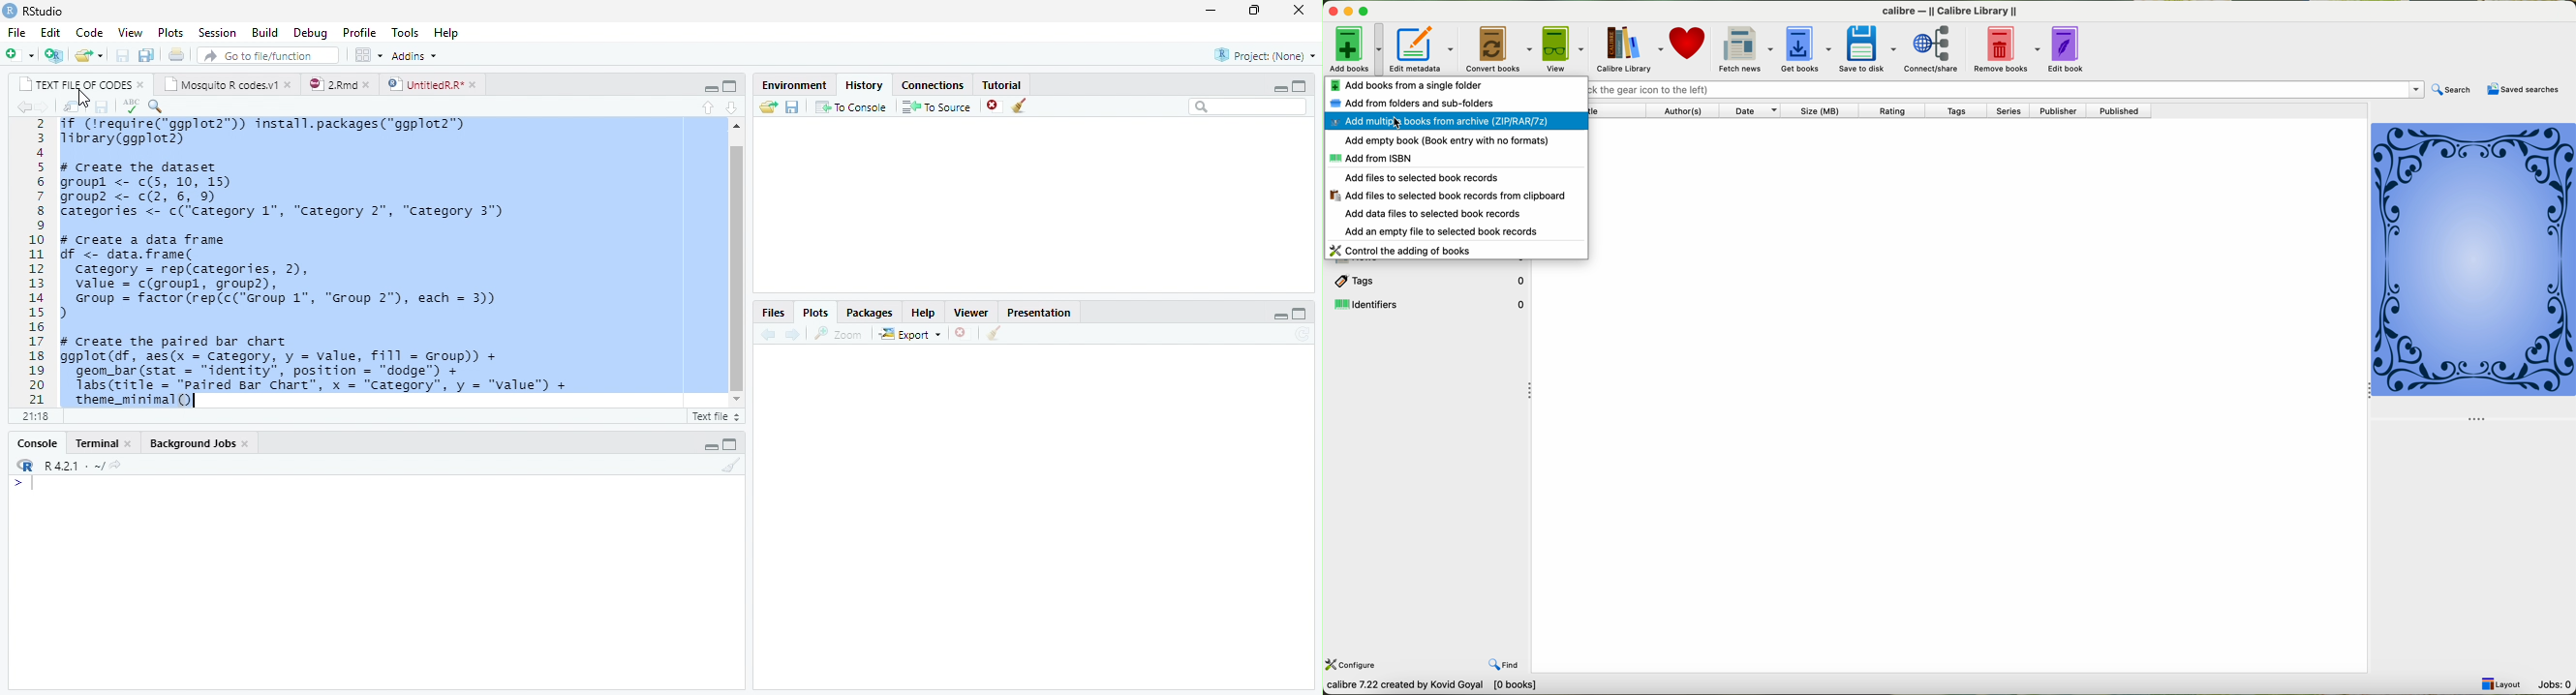  What do you see at coordinates (20, 106) in the screenshot?
I see `go back` at bounding box center [20, 106].